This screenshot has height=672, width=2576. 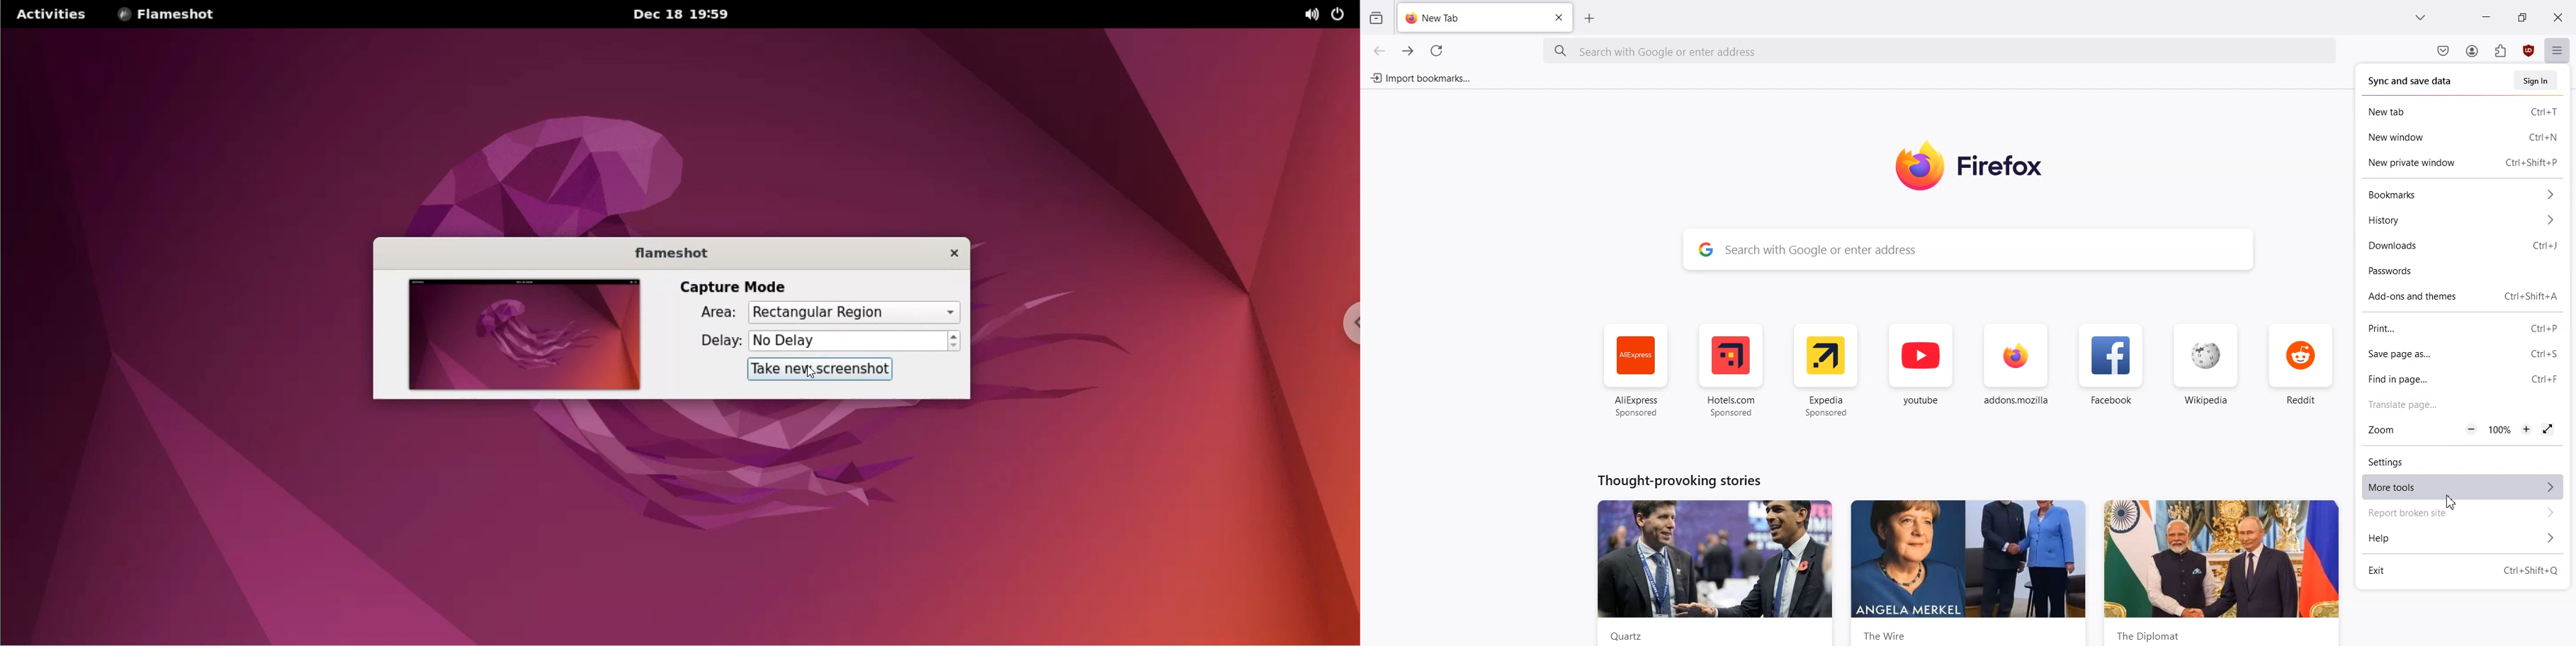 What do you see at coordinates (2472, 51) in the screenshot?
I see `Account` at bounding box center [2472, 51].